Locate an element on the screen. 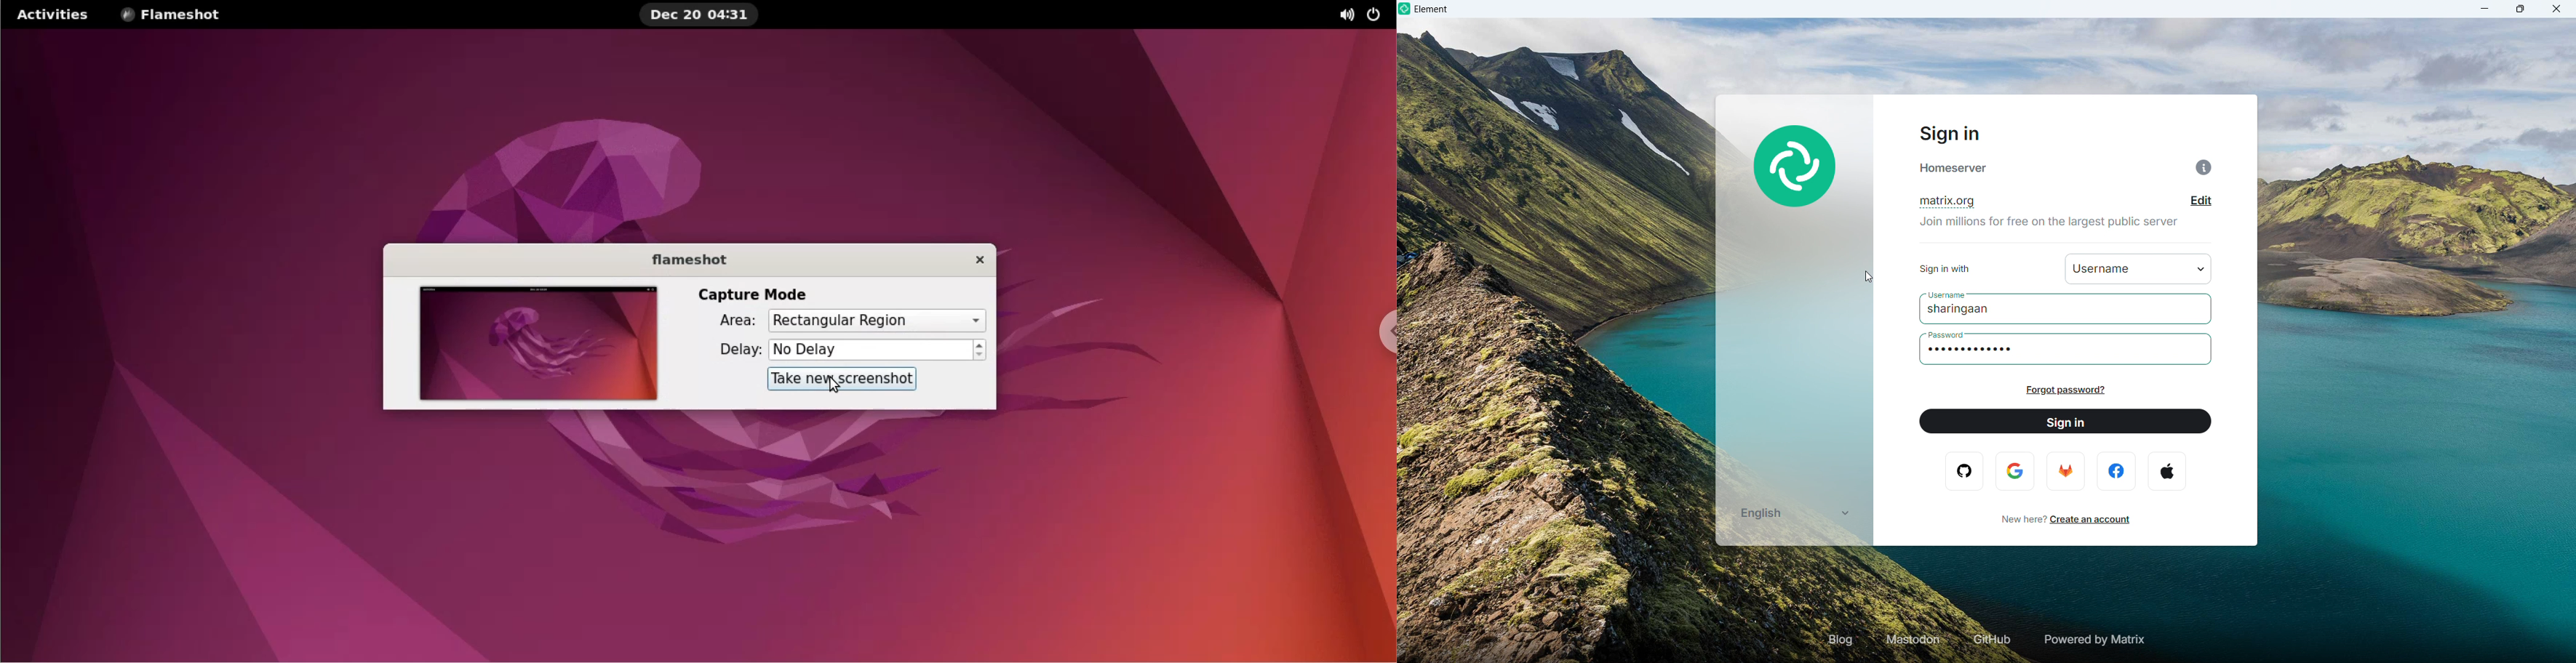 This screenshot has height=672, width=2576. Blog  is located at coordinates (1841, 639).